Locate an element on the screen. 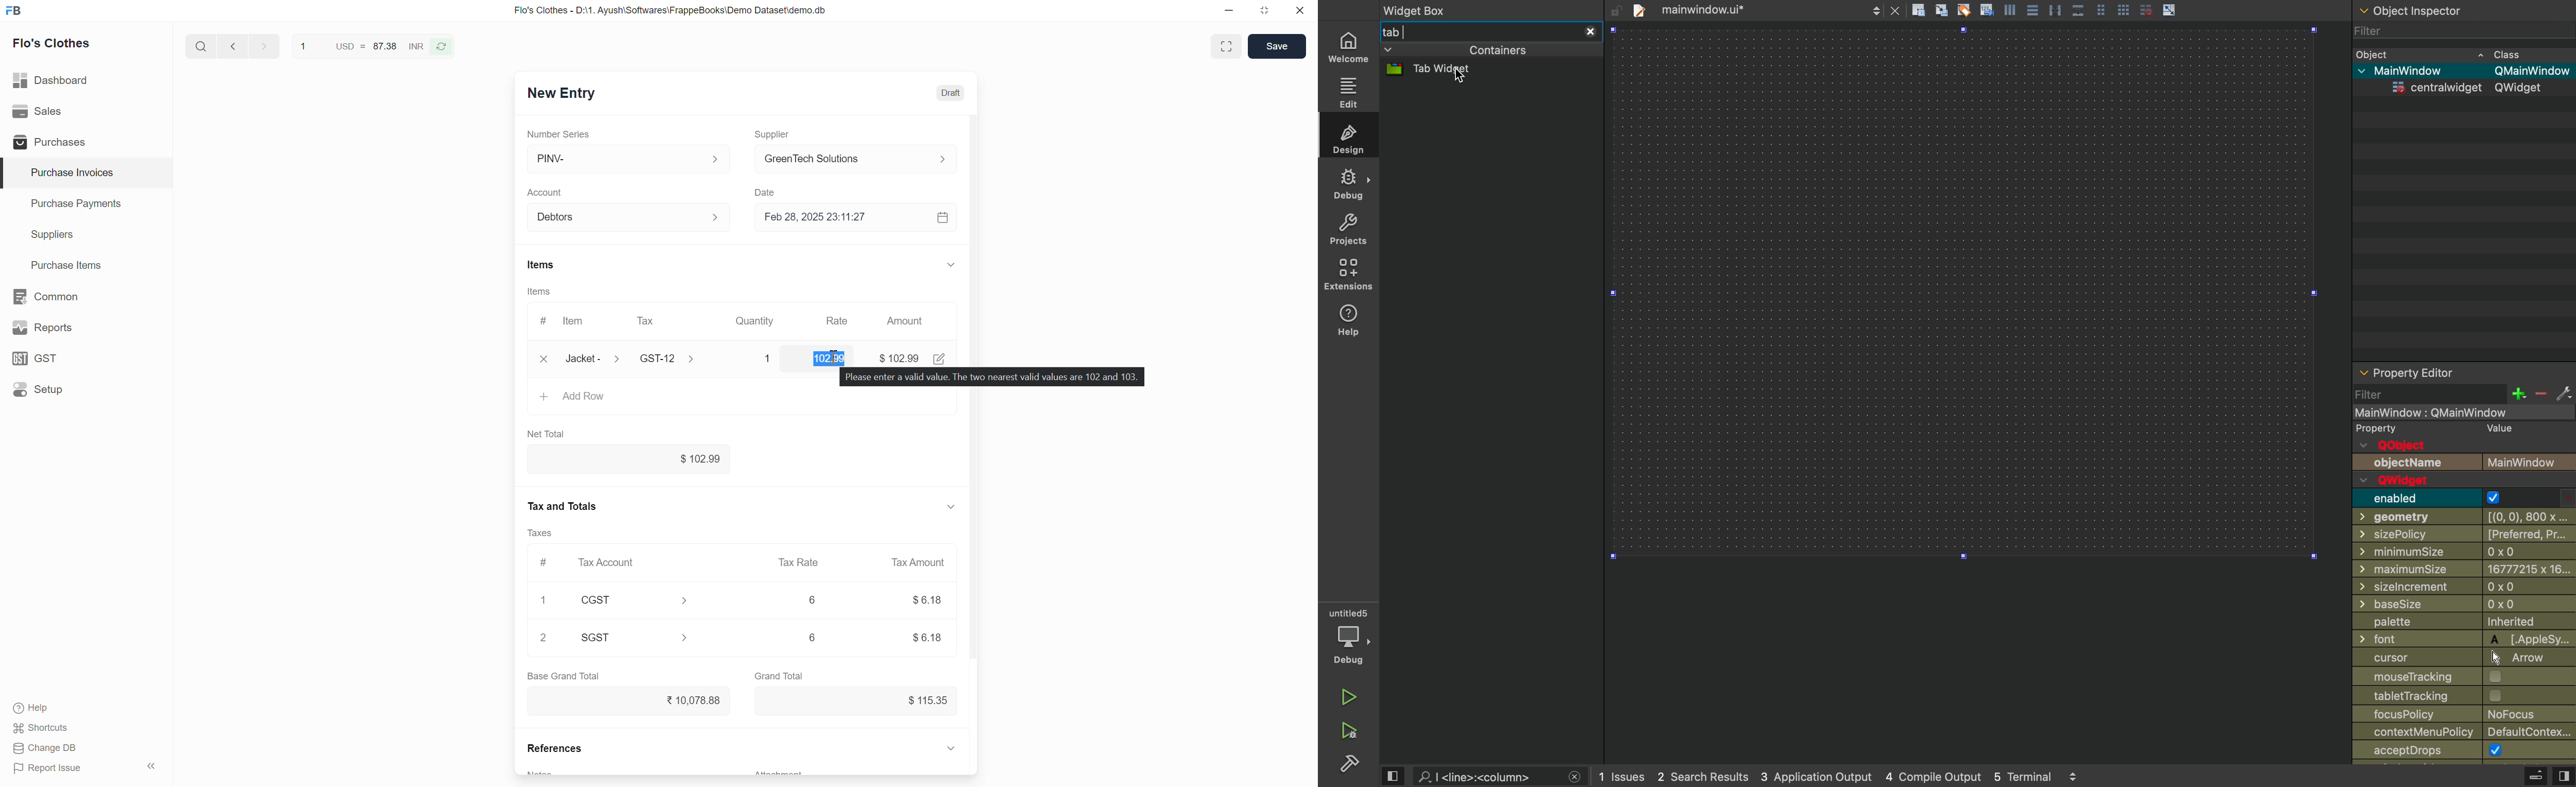 The image size is (2576, 812). calendar icon is located at coordinates (944, 217).